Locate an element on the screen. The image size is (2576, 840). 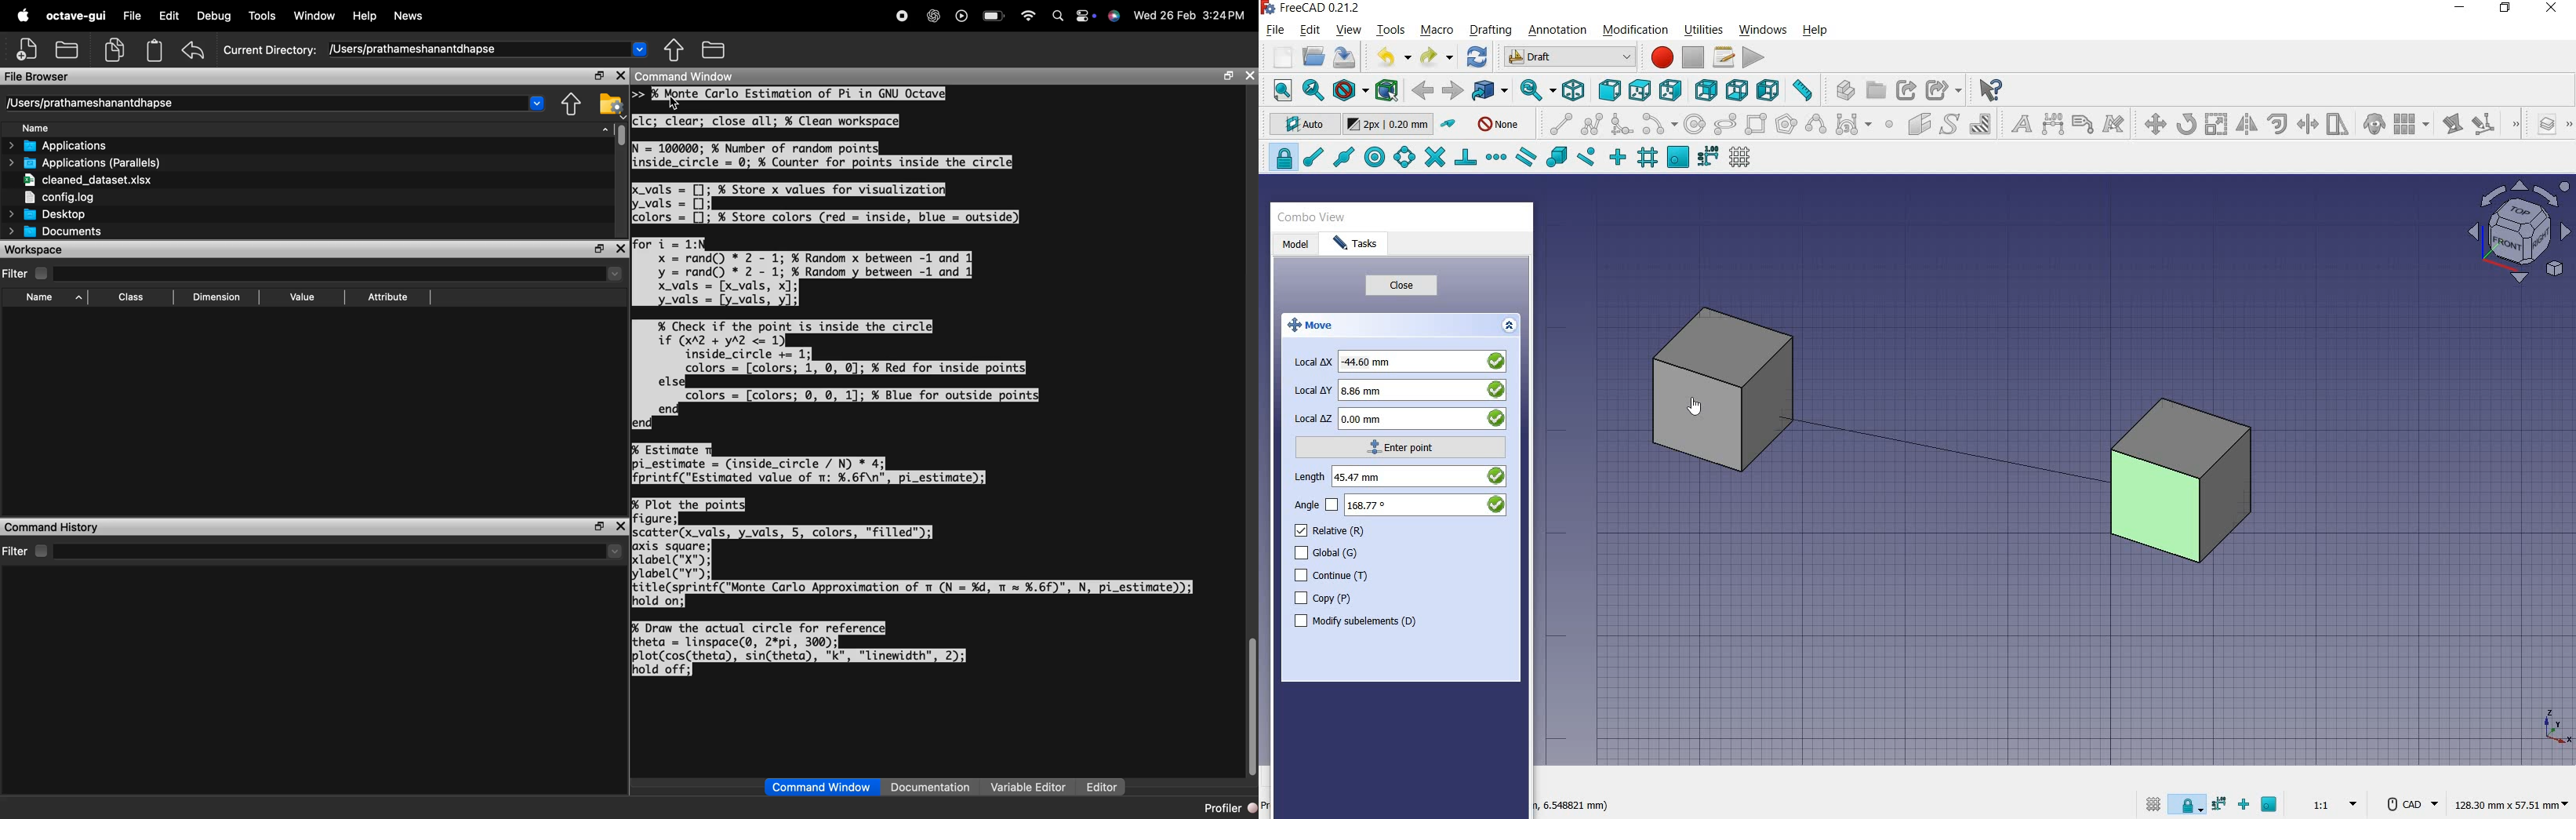
dimension is located at coordinates (1572, 806).